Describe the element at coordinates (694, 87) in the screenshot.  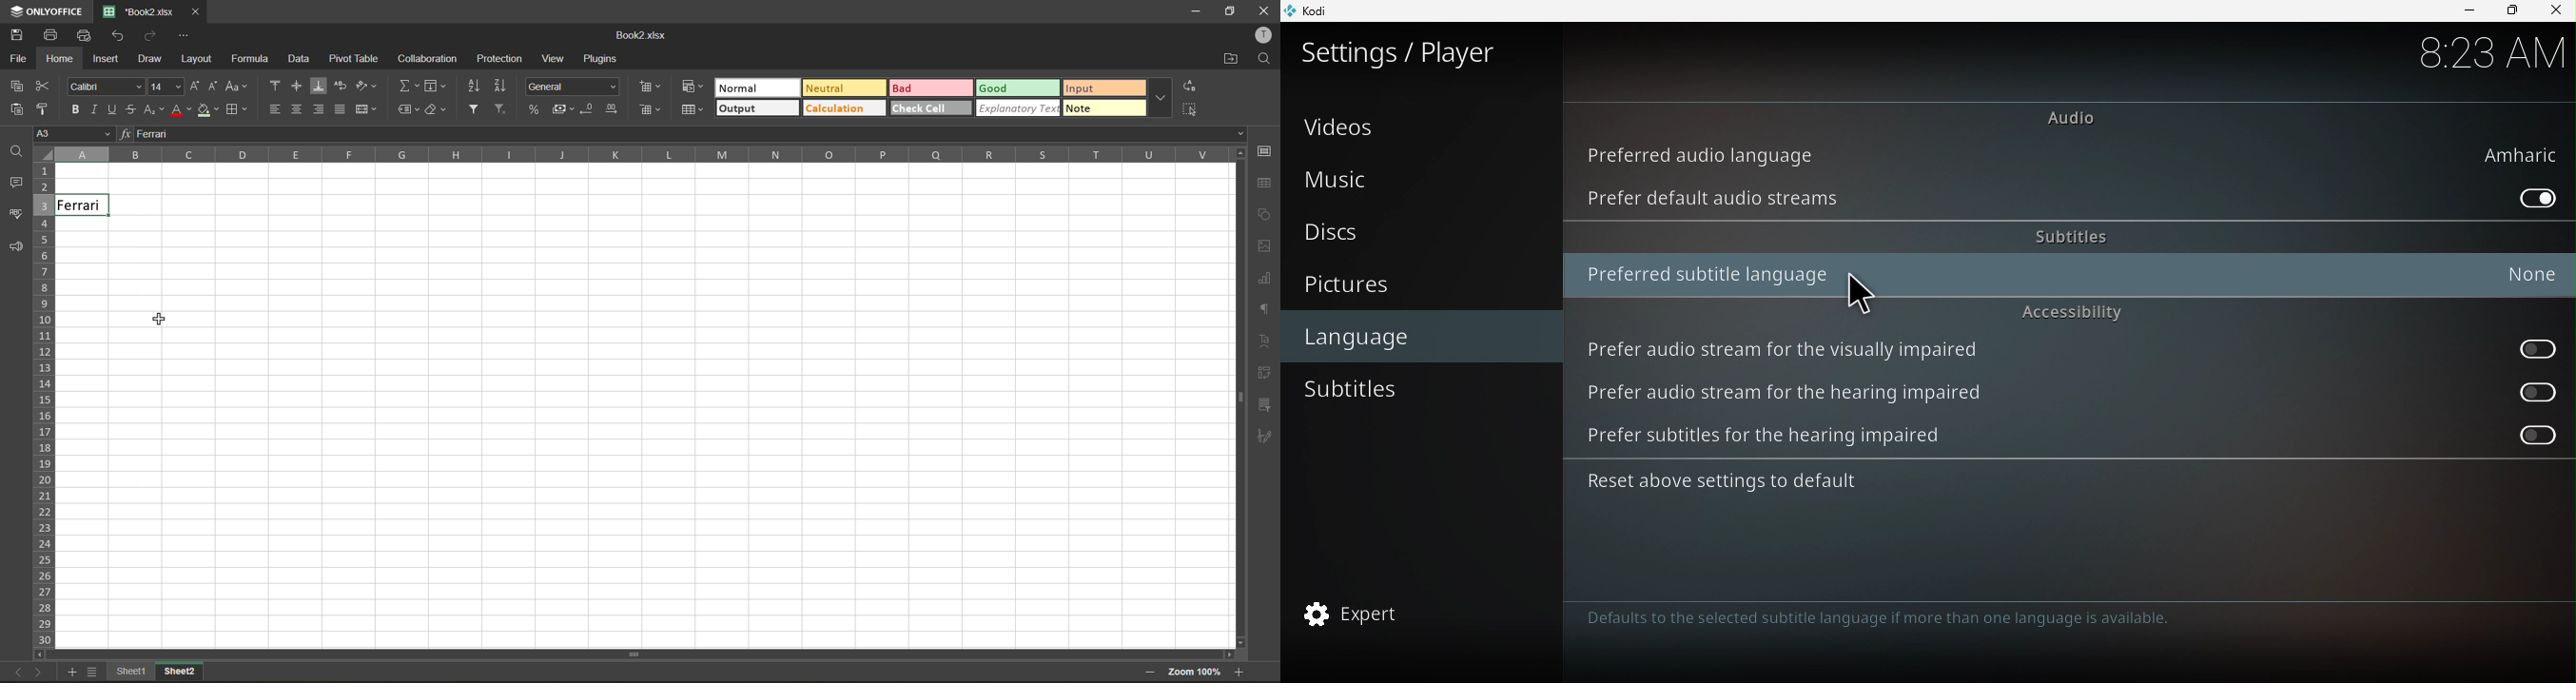
I see `conditional formatting` at that location.